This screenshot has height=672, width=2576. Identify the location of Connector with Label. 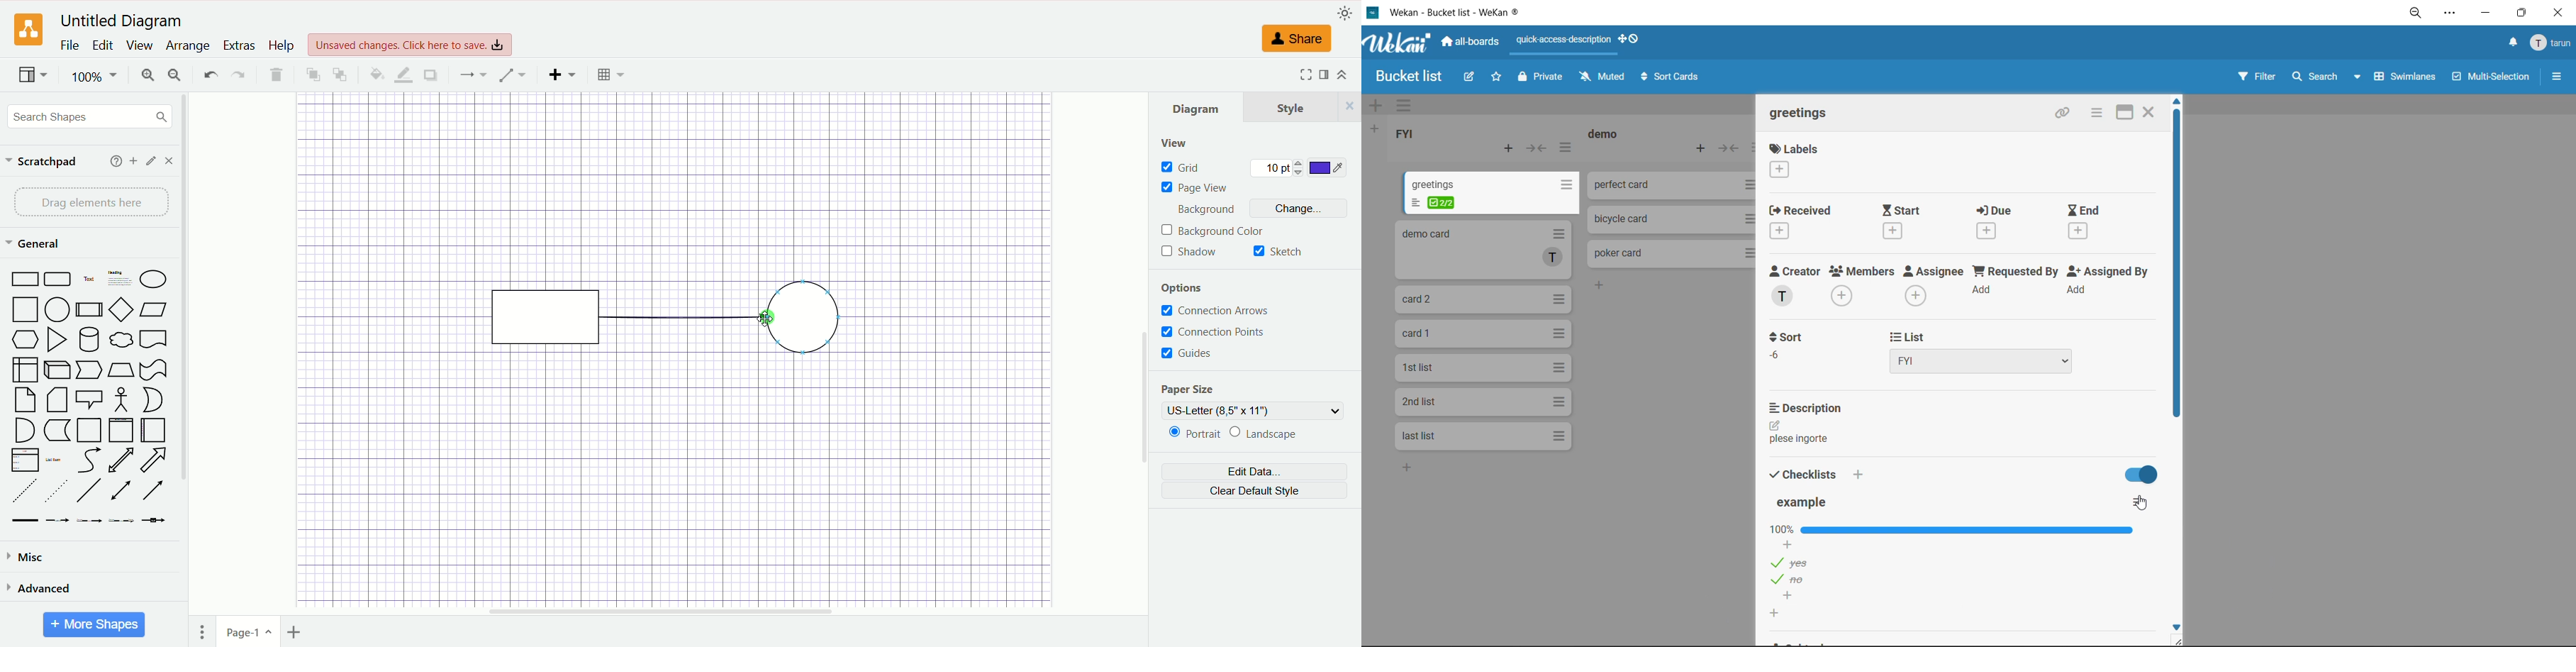
(58, 524).